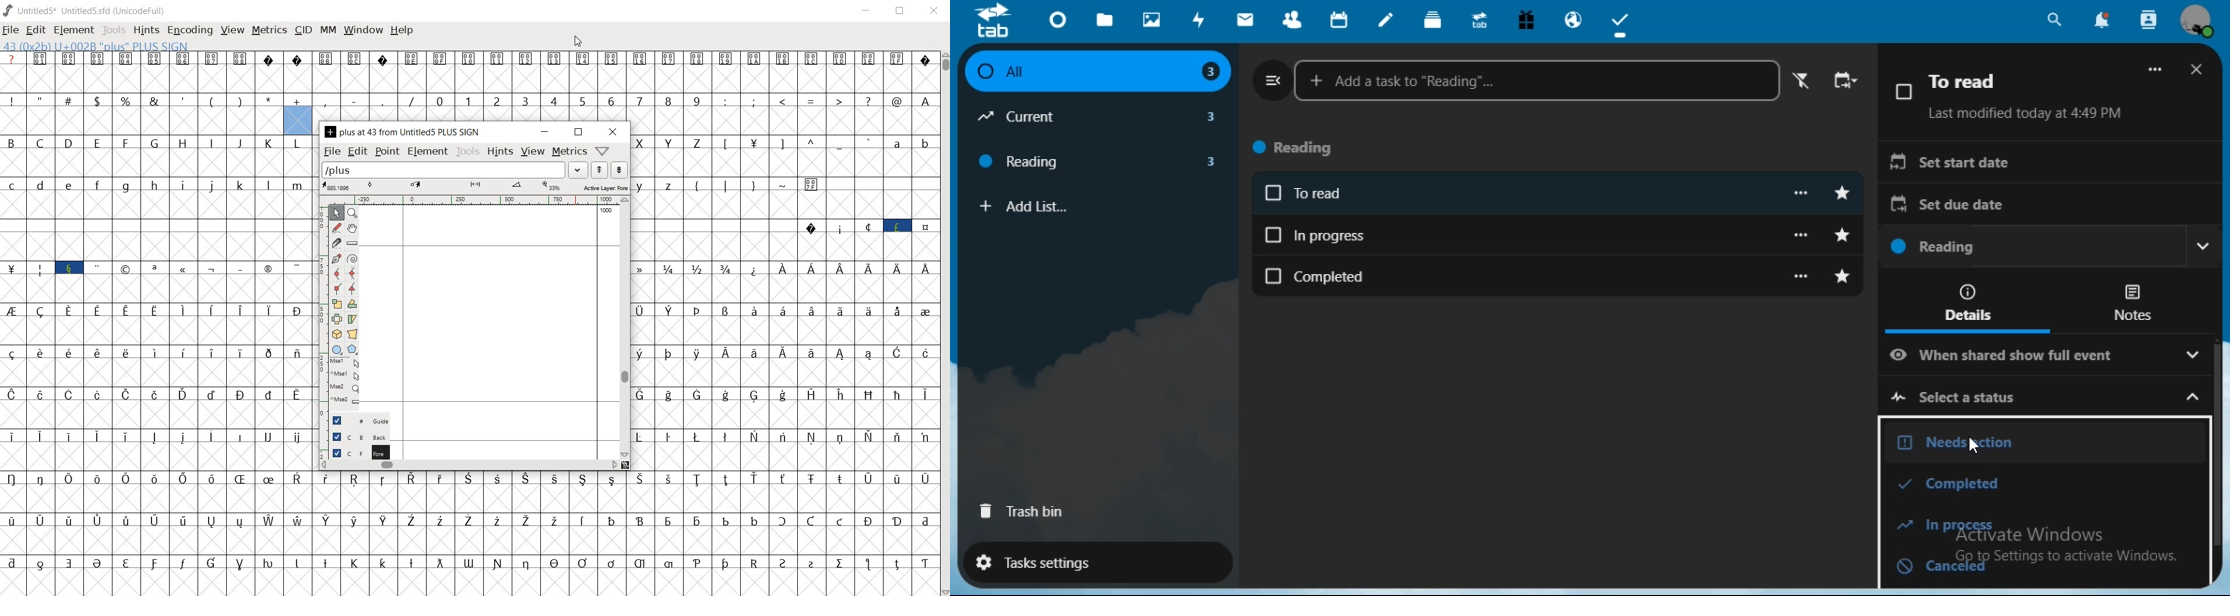 This screenshot has width=2240, height=616. I want to click on metrics, so click(569, 152).